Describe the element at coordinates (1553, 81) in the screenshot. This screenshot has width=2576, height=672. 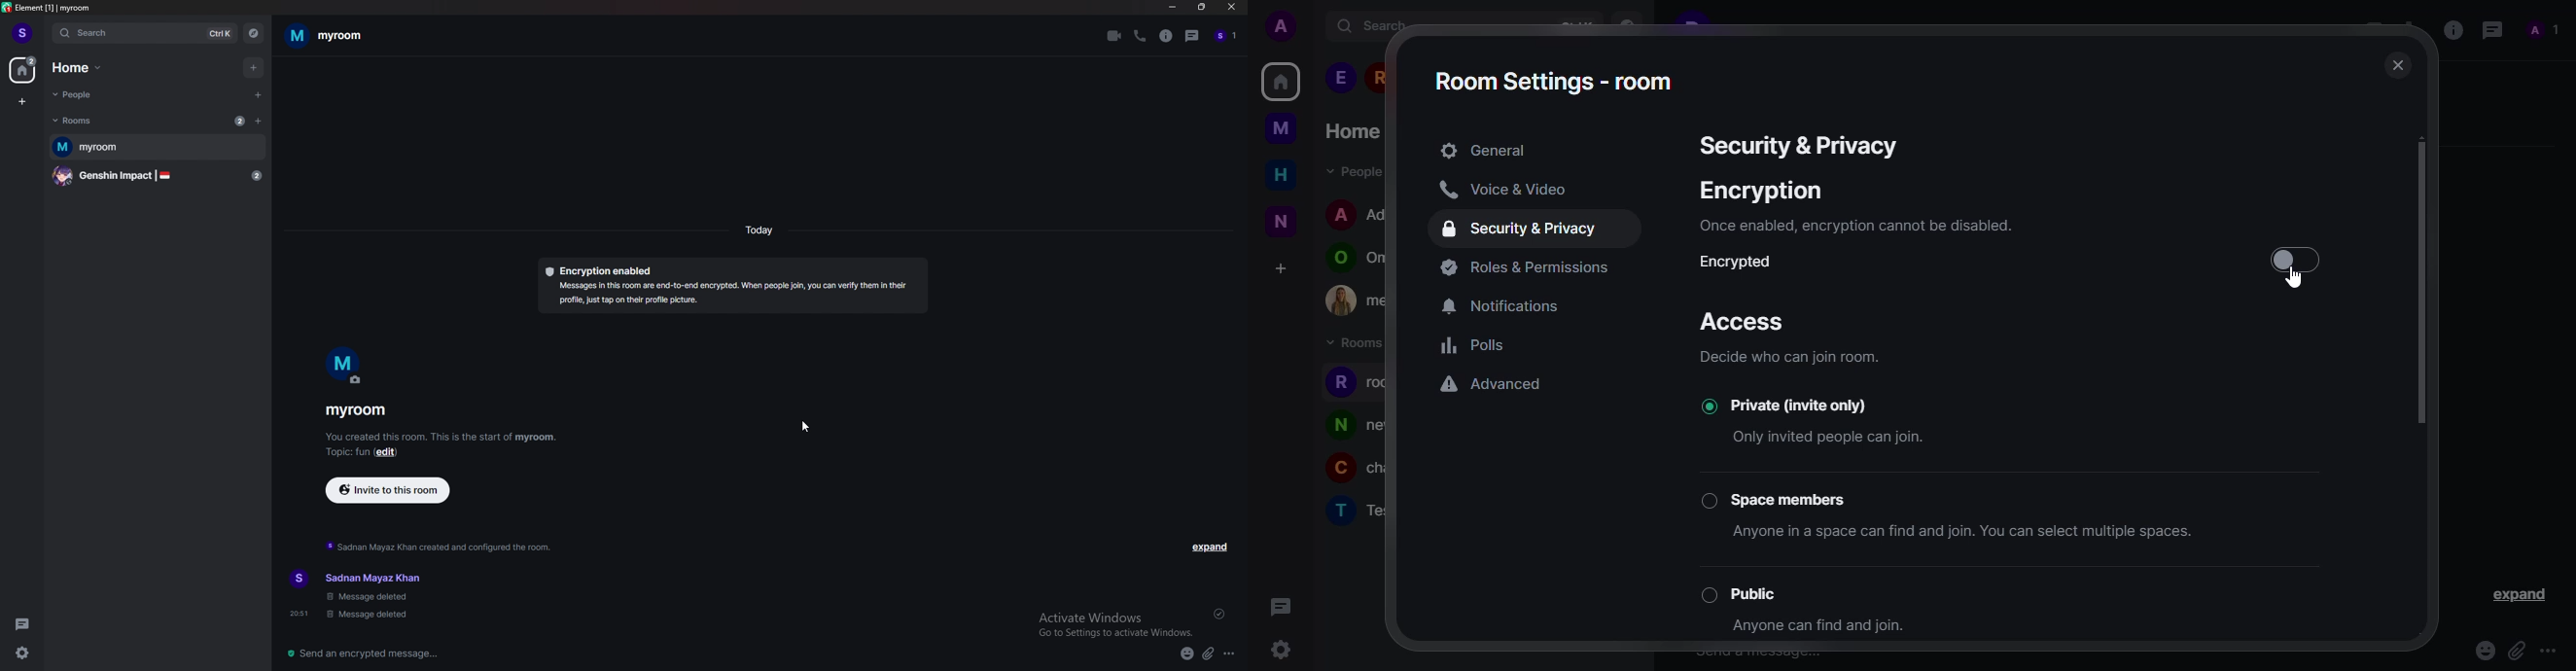
I see `room settings` at that location.